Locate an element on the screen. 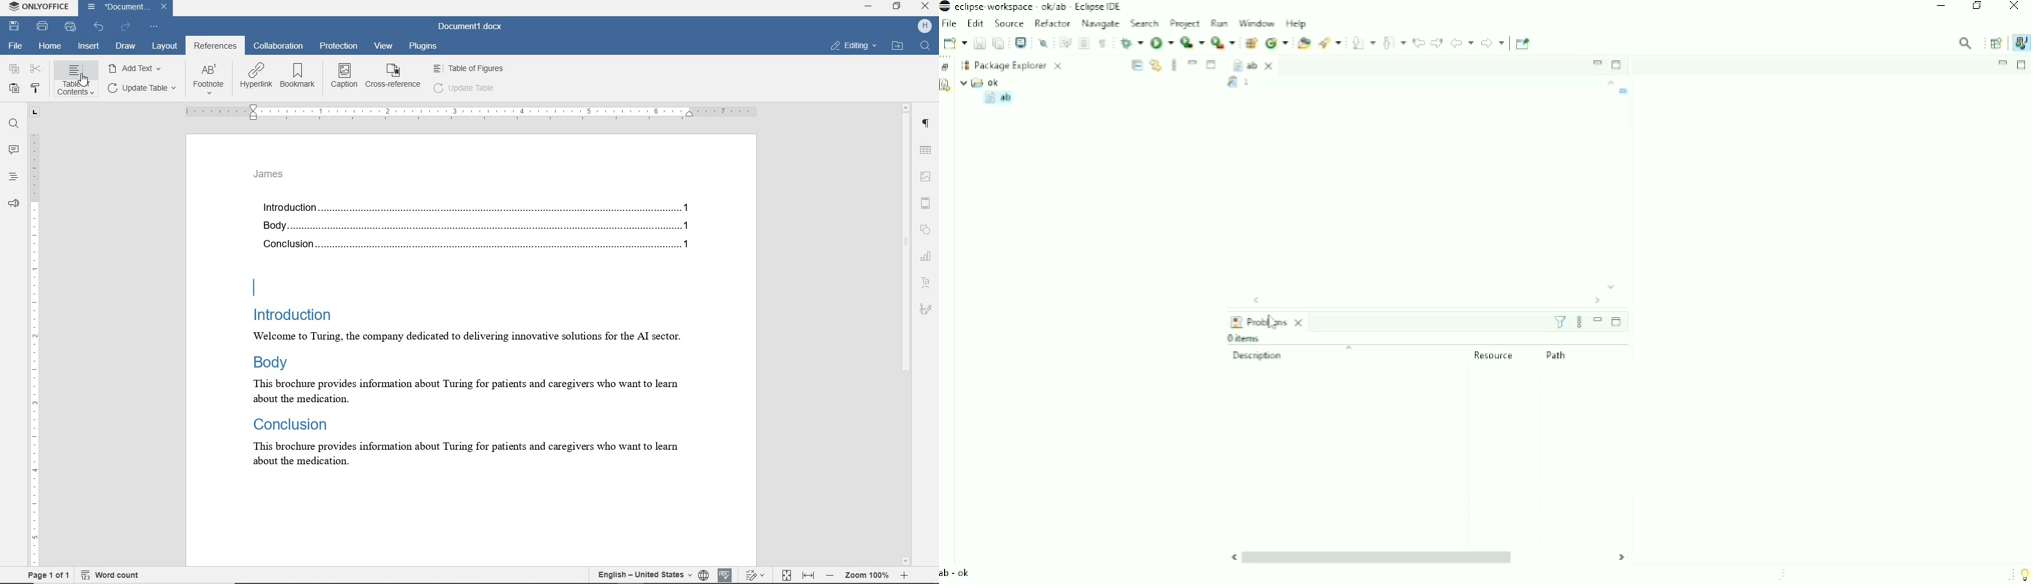 The width and height of the screenshot is (2044, 588). image is located at coordinates (926, 175).